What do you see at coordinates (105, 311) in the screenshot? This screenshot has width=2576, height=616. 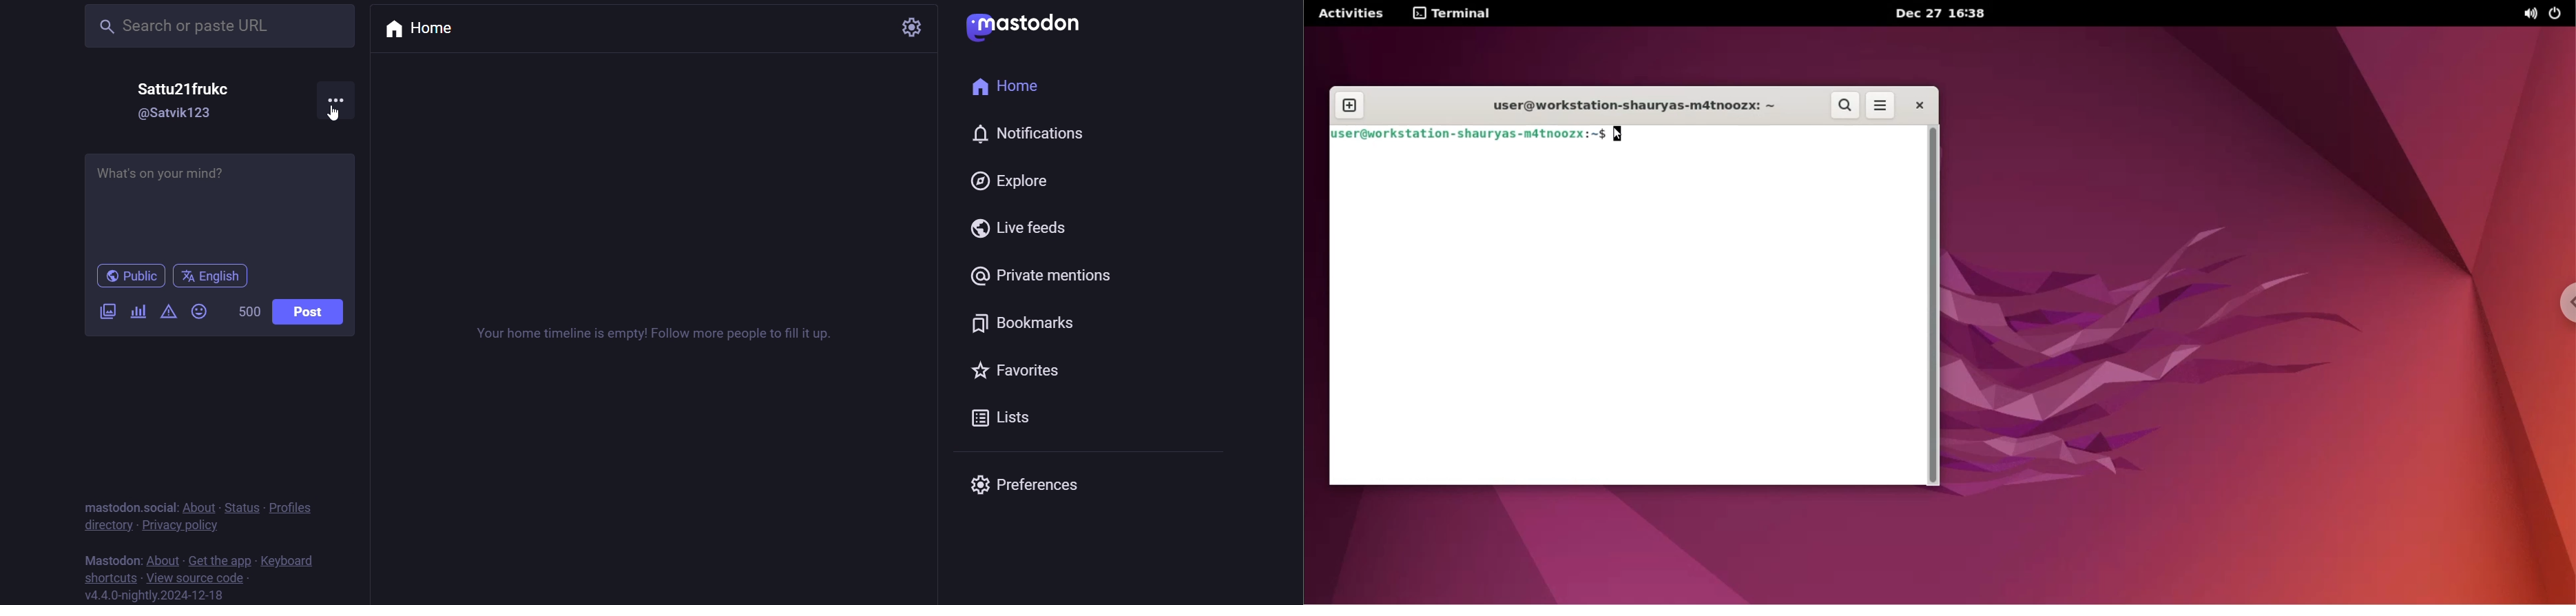 I see `image/video` at bounding box center [105, 311].